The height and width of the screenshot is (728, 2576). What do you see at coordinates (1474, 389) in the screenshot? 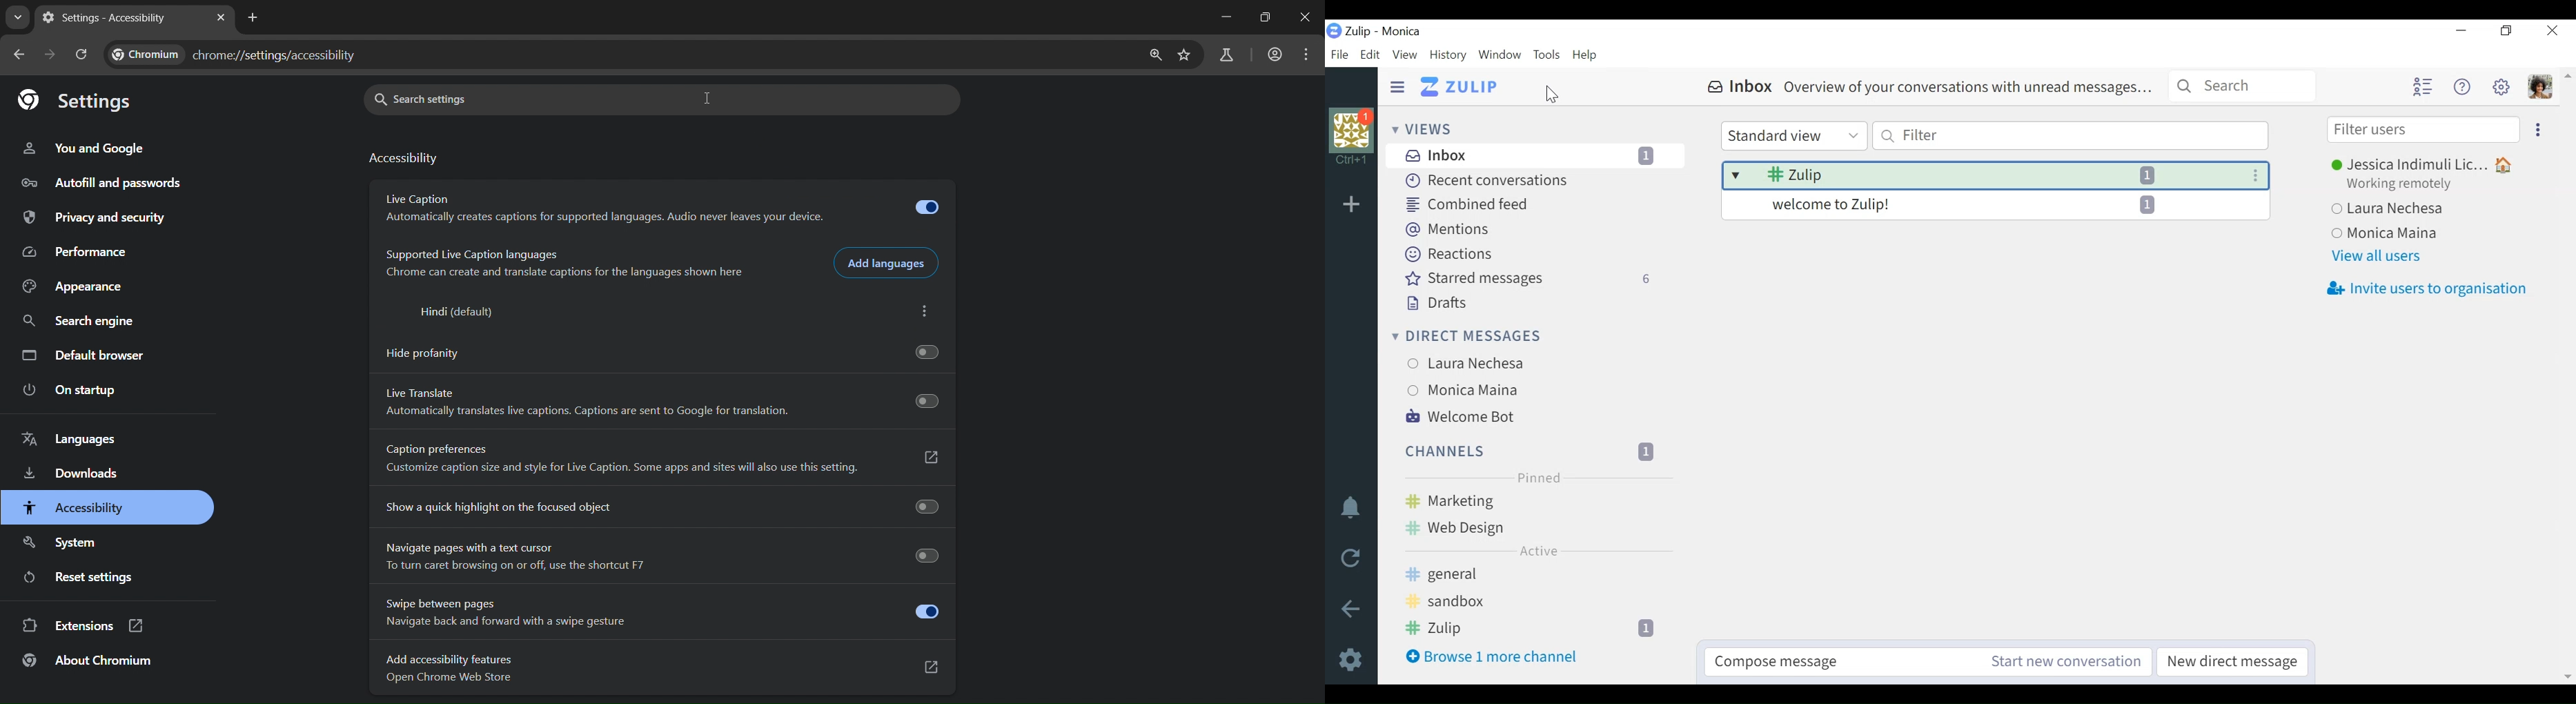
I see `users` at bounding box center [1474, 389].